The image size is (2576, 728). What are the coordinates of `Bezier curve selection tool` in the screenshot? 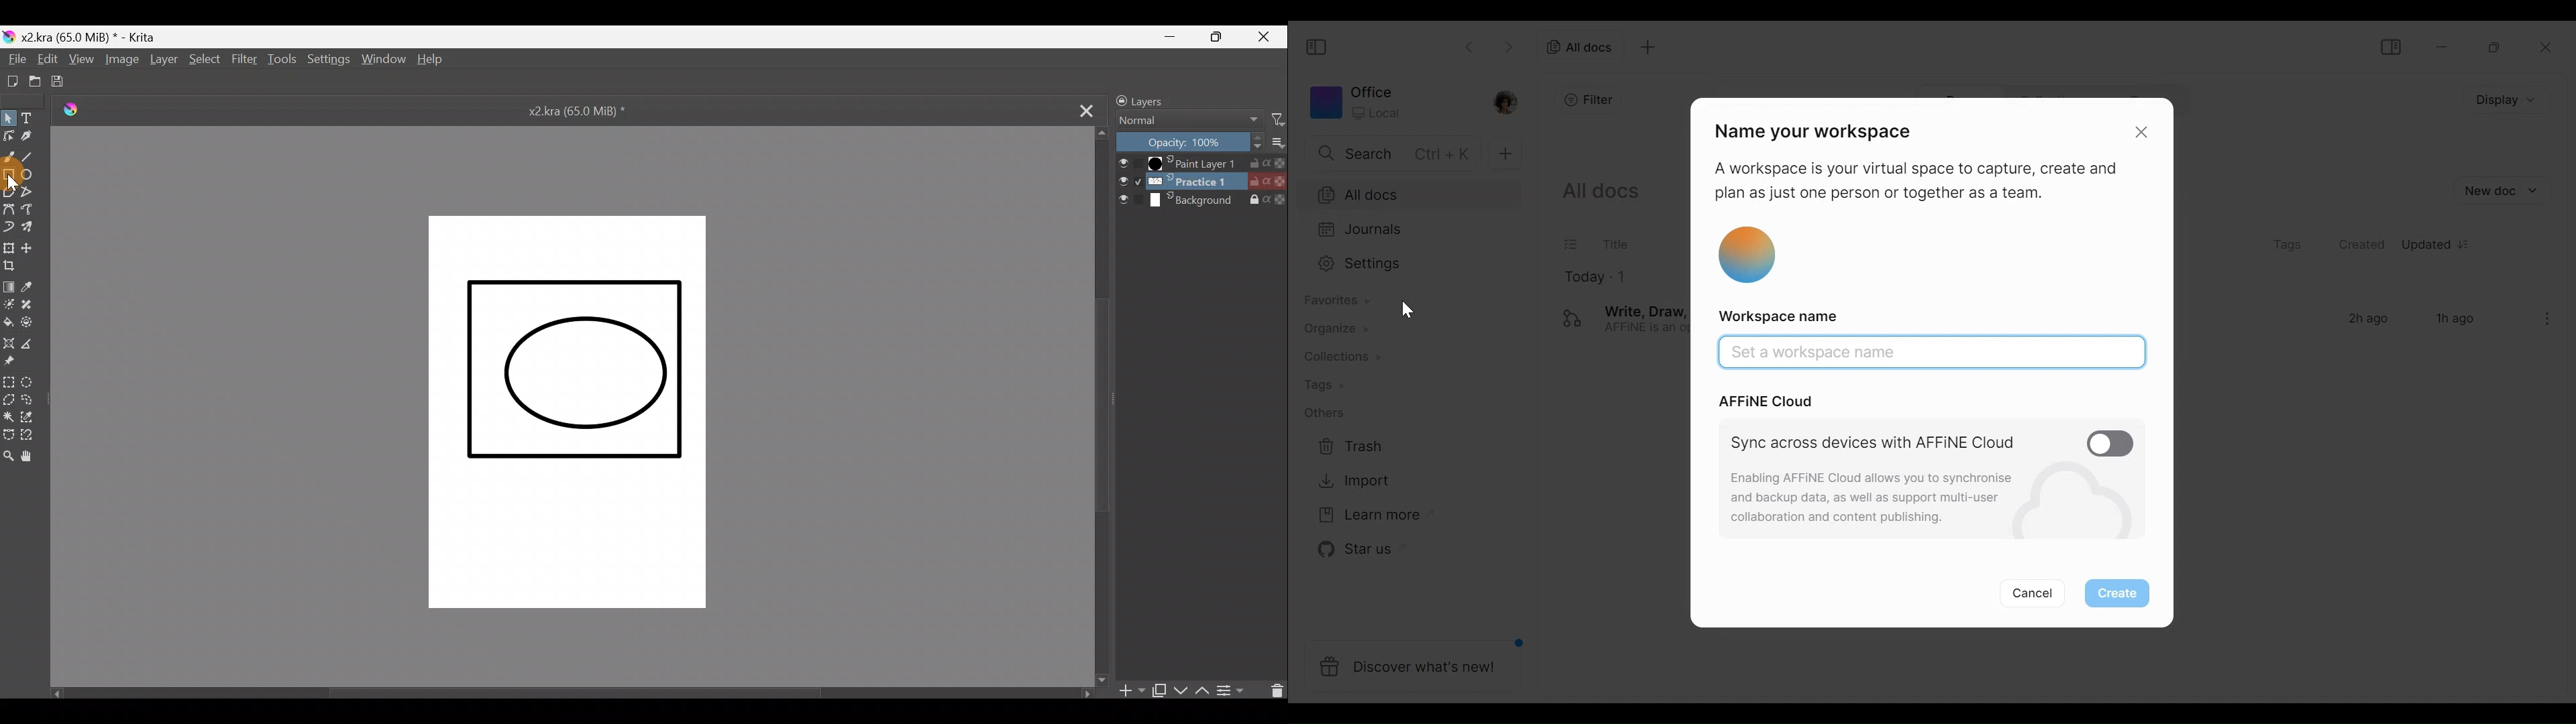 It's located at (8, 436).